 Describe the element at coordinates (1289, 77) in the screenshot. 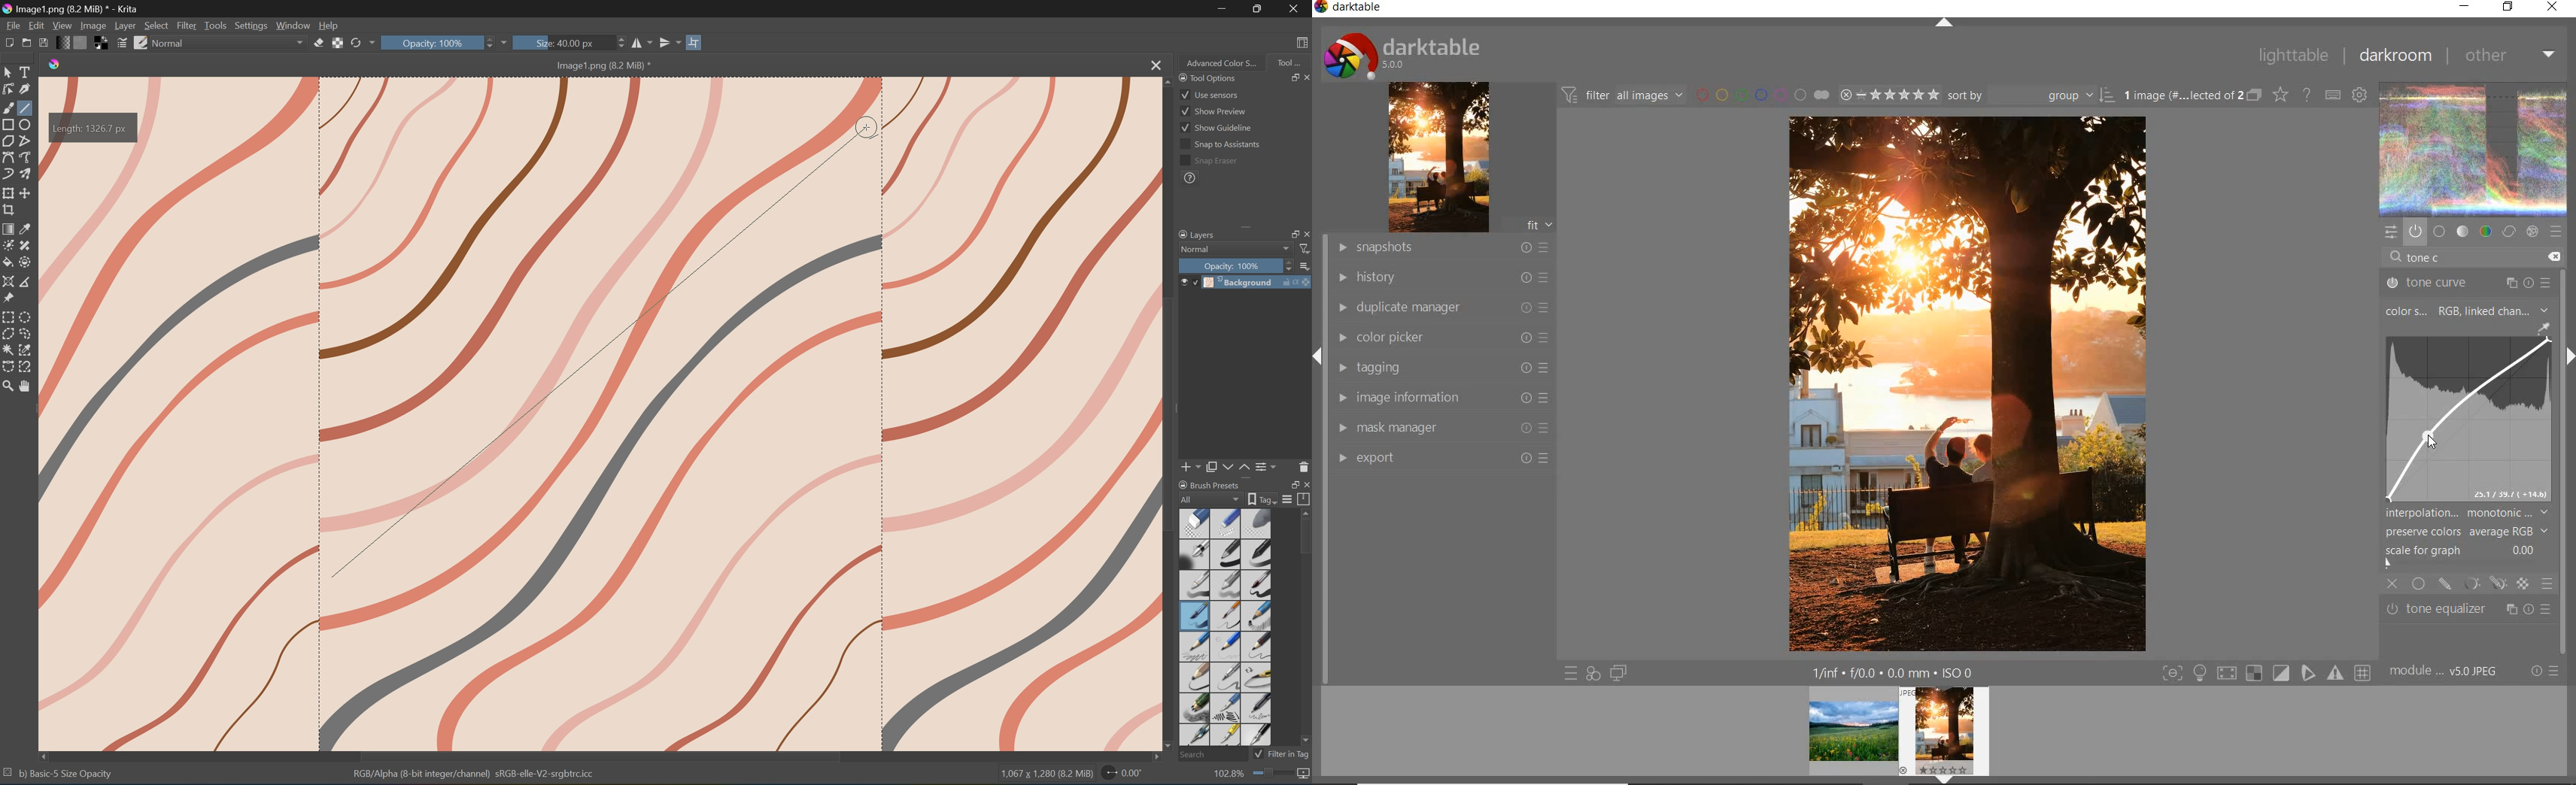

I see `Restore Down` at that location.